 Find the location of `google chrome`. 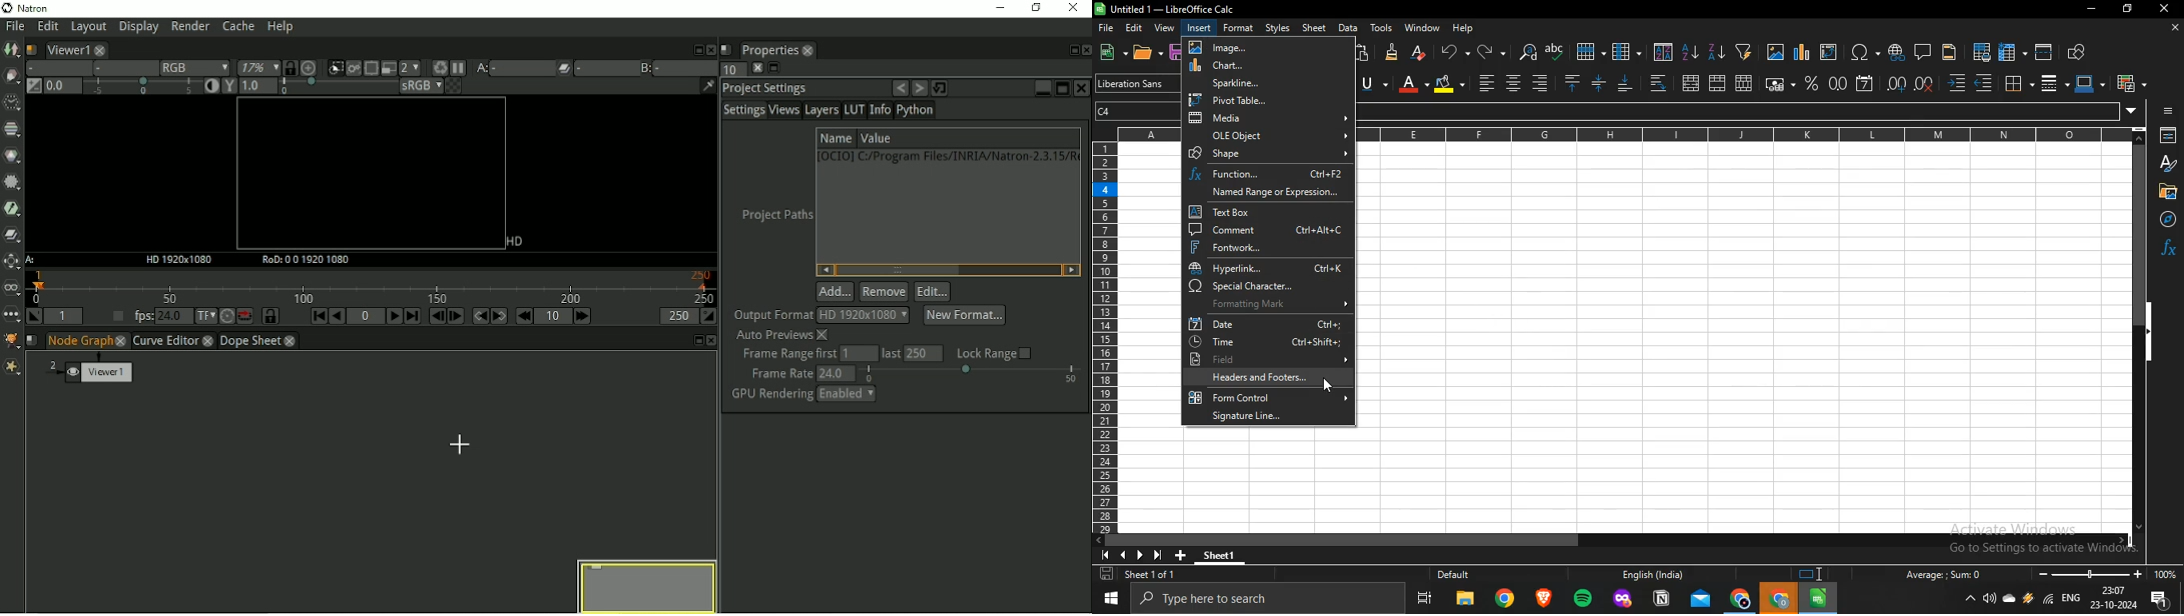

google chrome is located at coordinates (1740, 600).